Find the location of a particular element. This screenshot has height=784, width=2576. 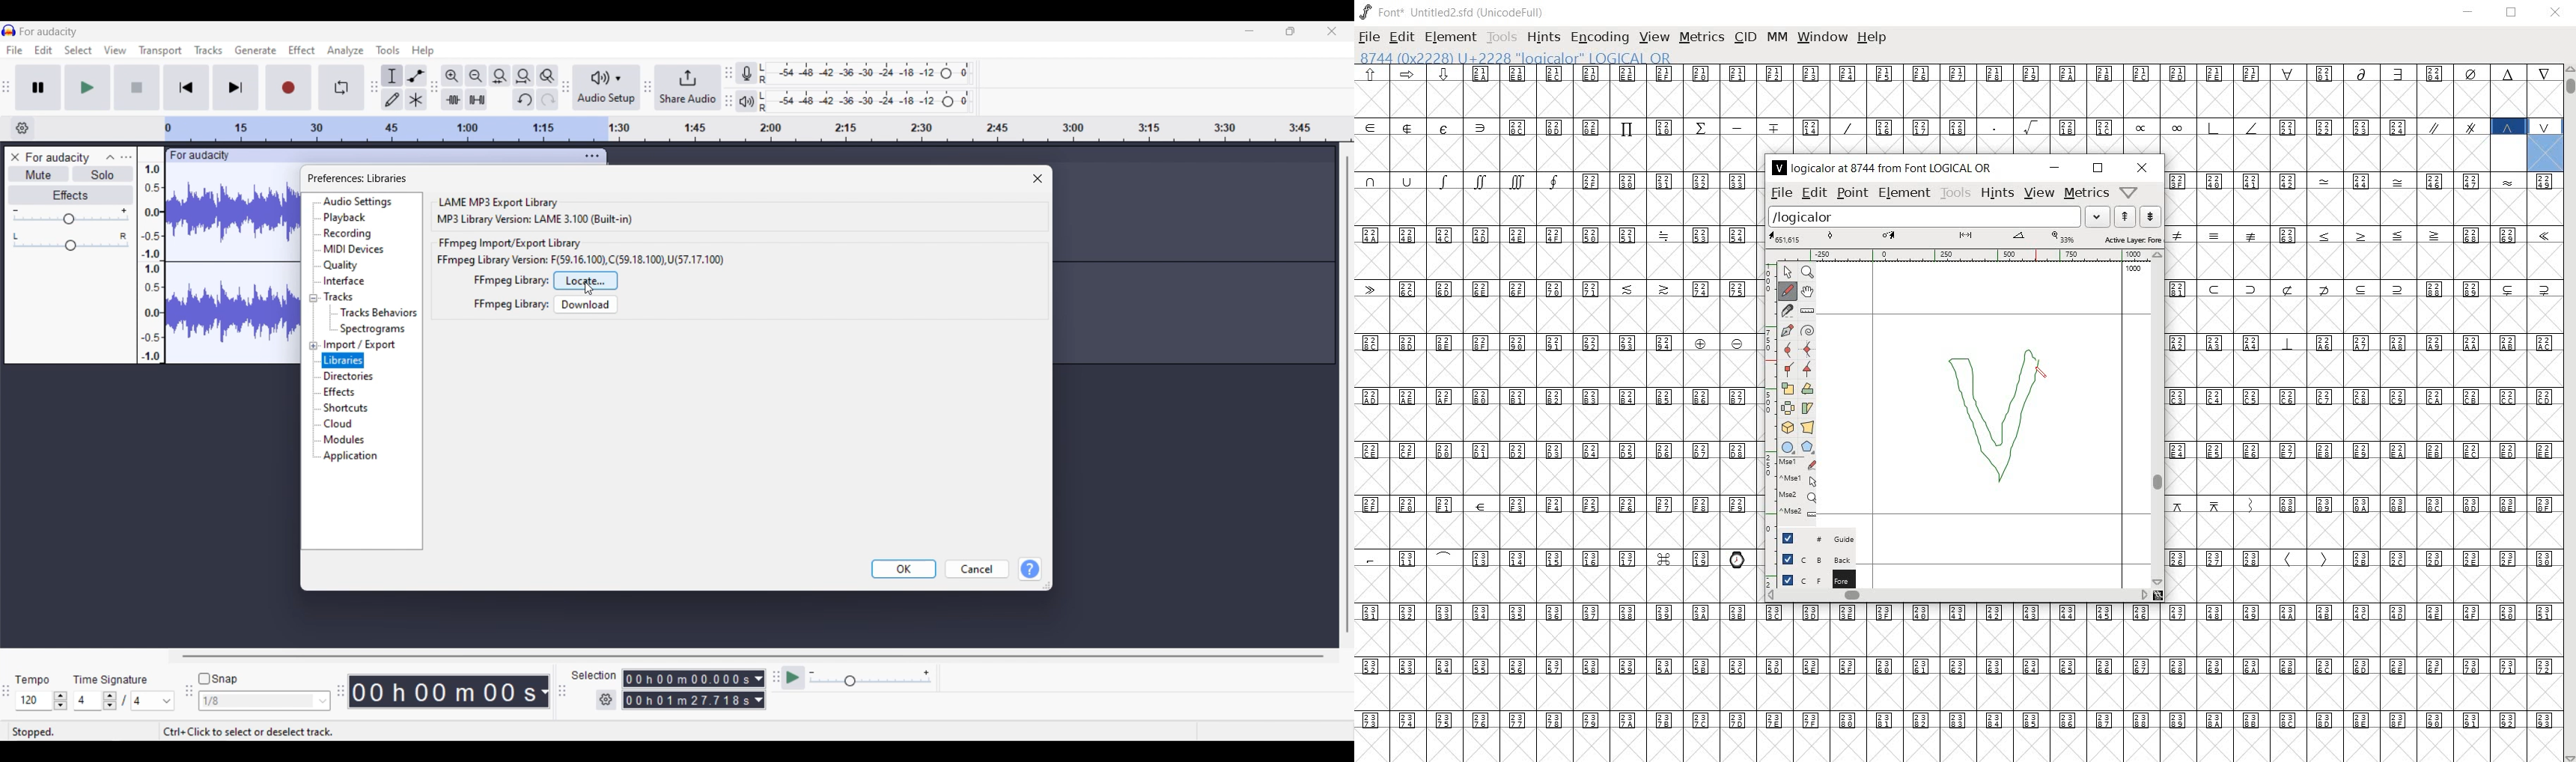

Effect menu is located at coordinates (303, 49).